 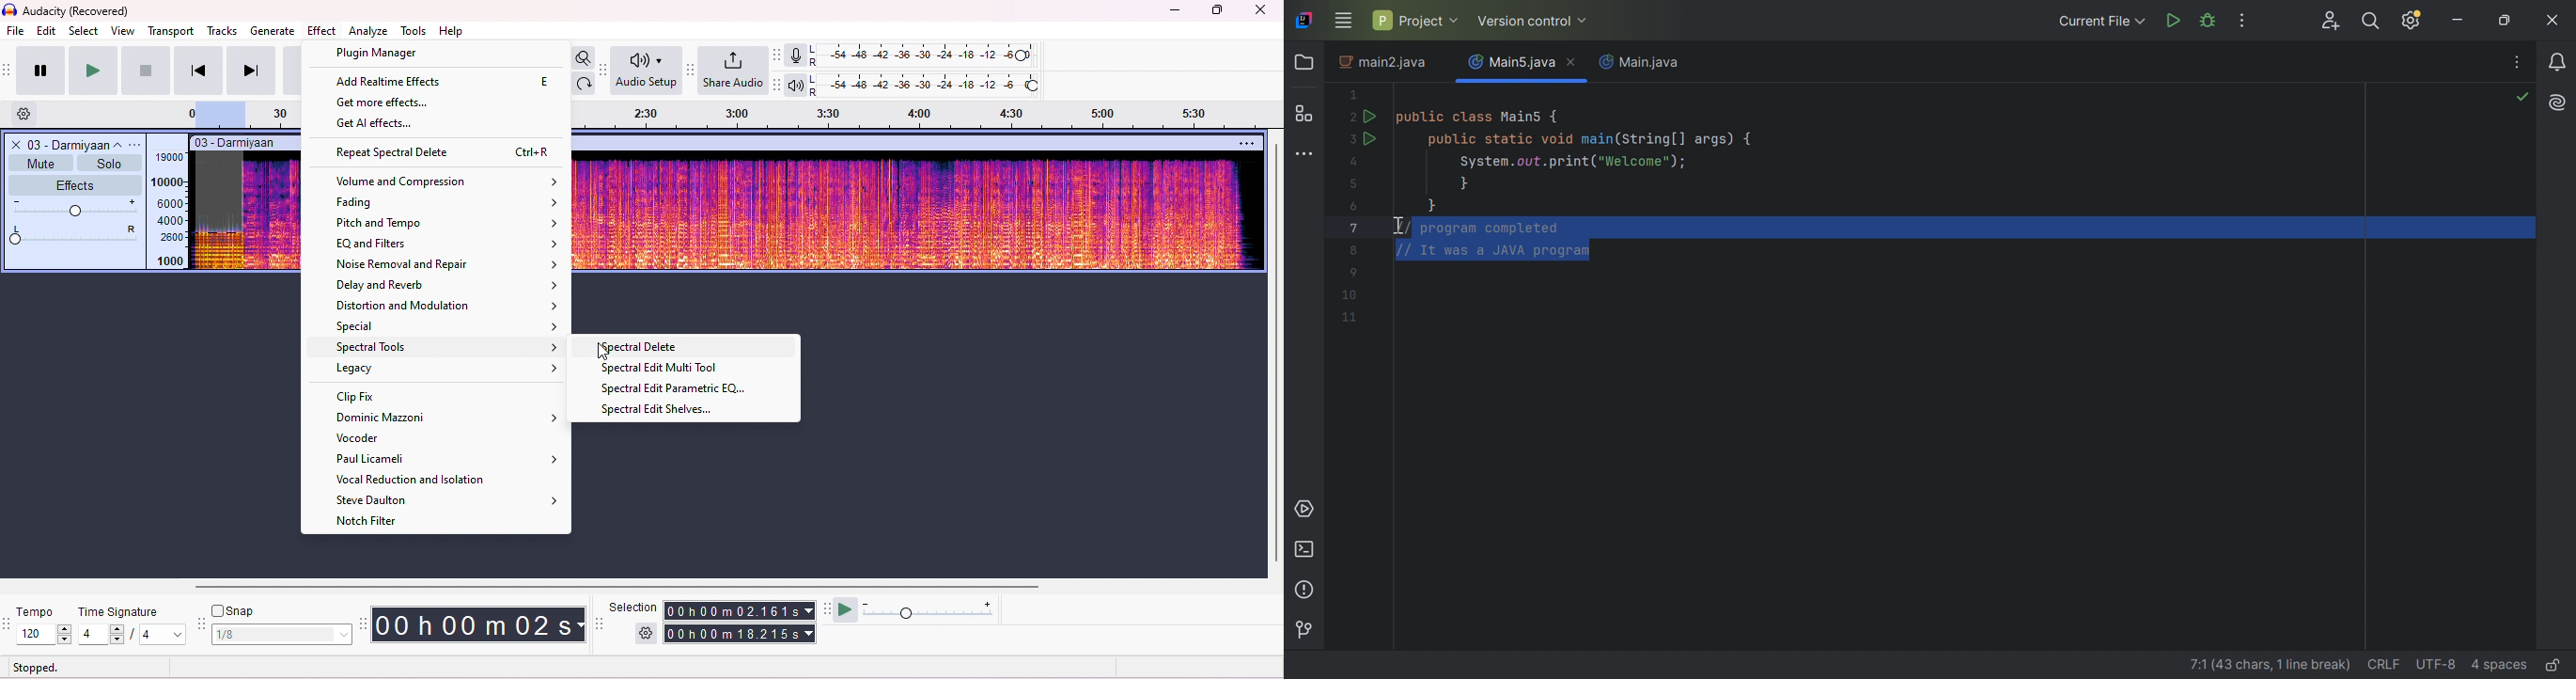 I want to click on delay and reverb, so click(x=448, y=285).